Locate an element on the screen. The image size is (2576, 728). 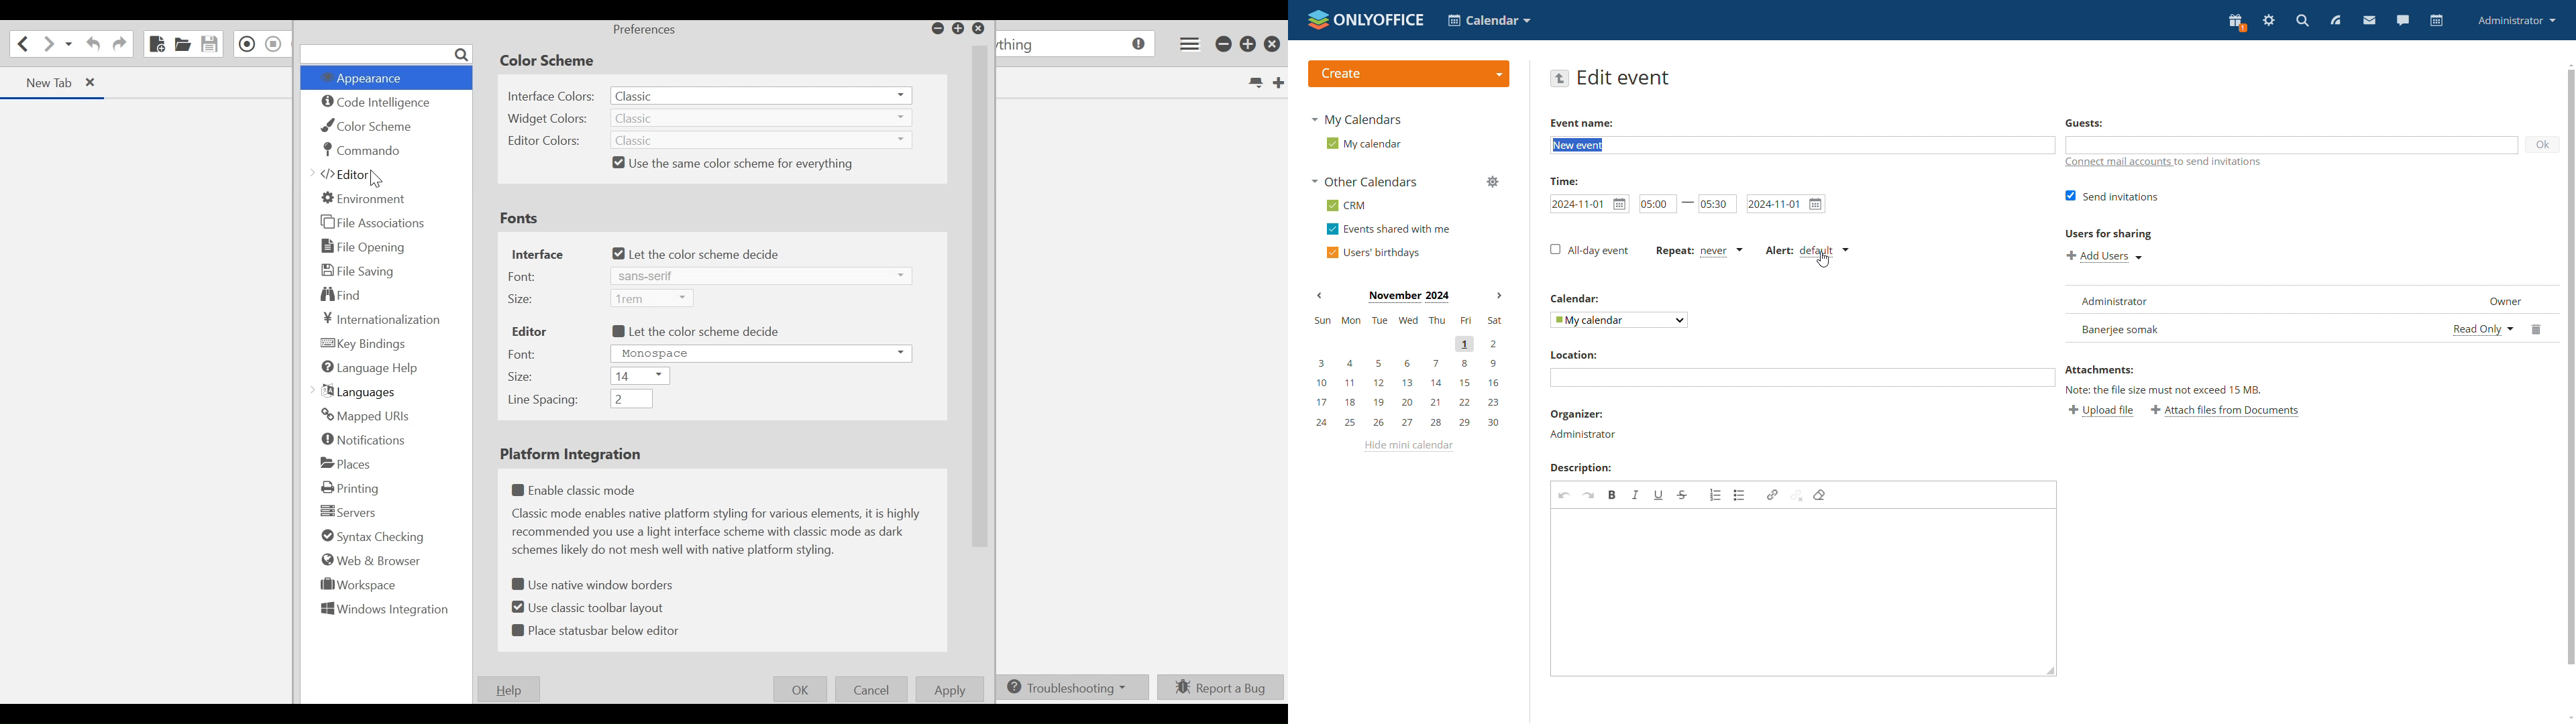
ok is located at coordinates (2544, 144).